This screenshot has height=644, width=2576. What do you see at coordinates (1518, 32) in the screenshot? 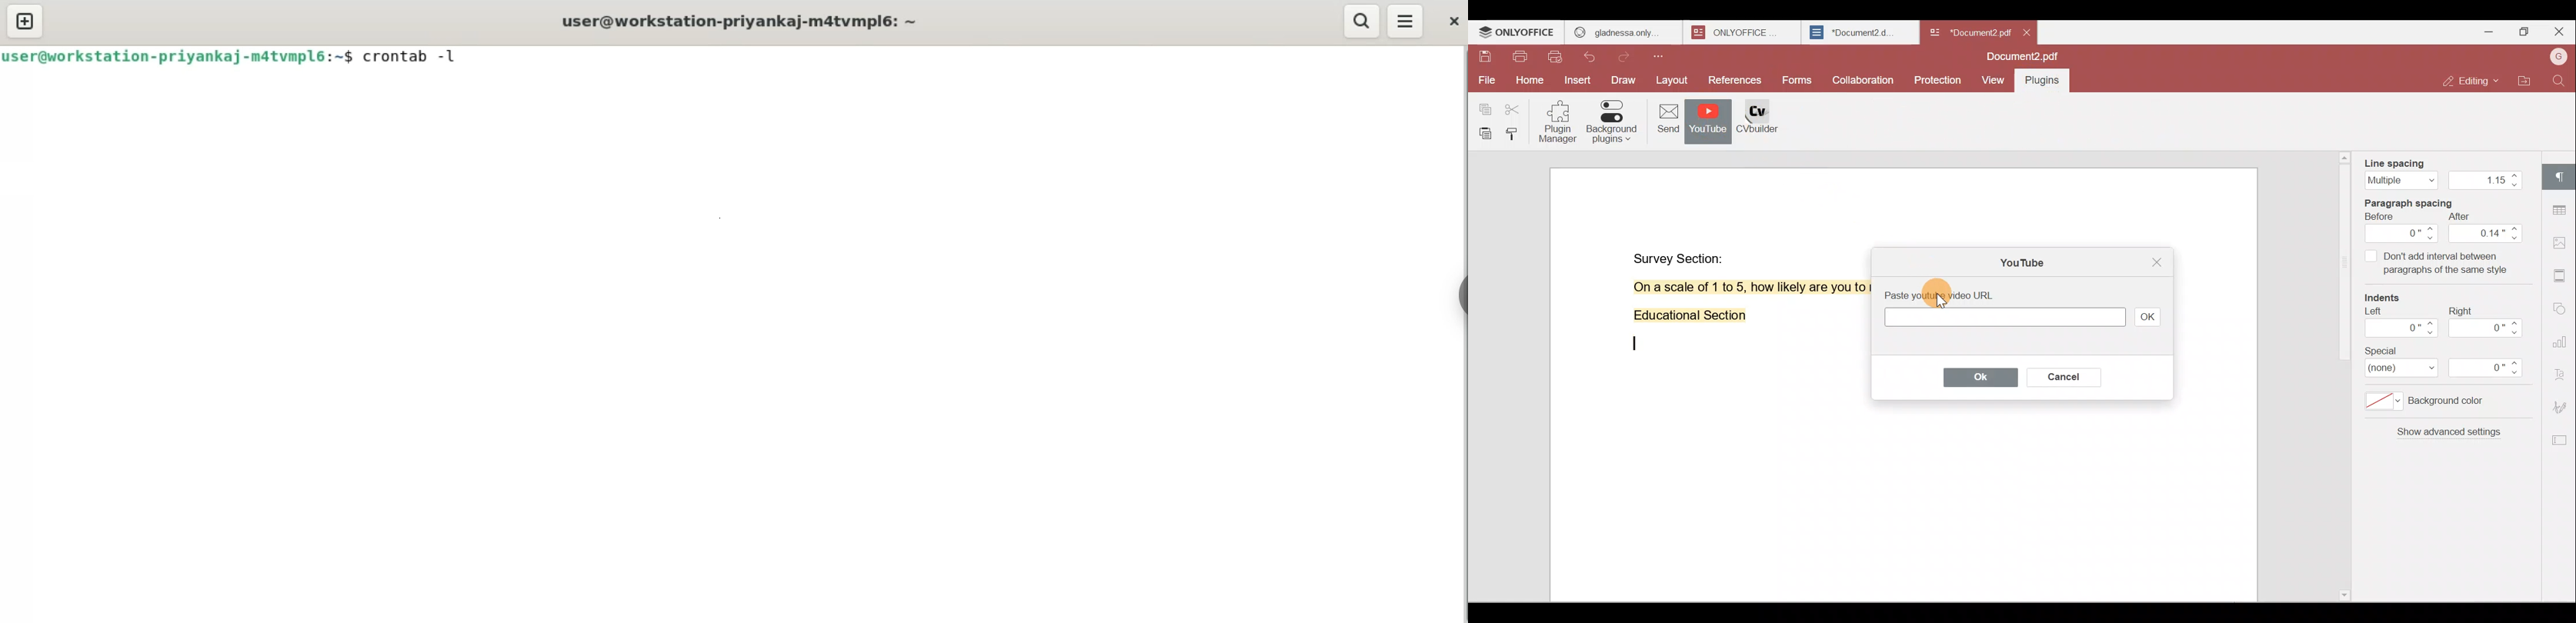
I see `ONLYOFFICE` at bounding box center [1518, 32].